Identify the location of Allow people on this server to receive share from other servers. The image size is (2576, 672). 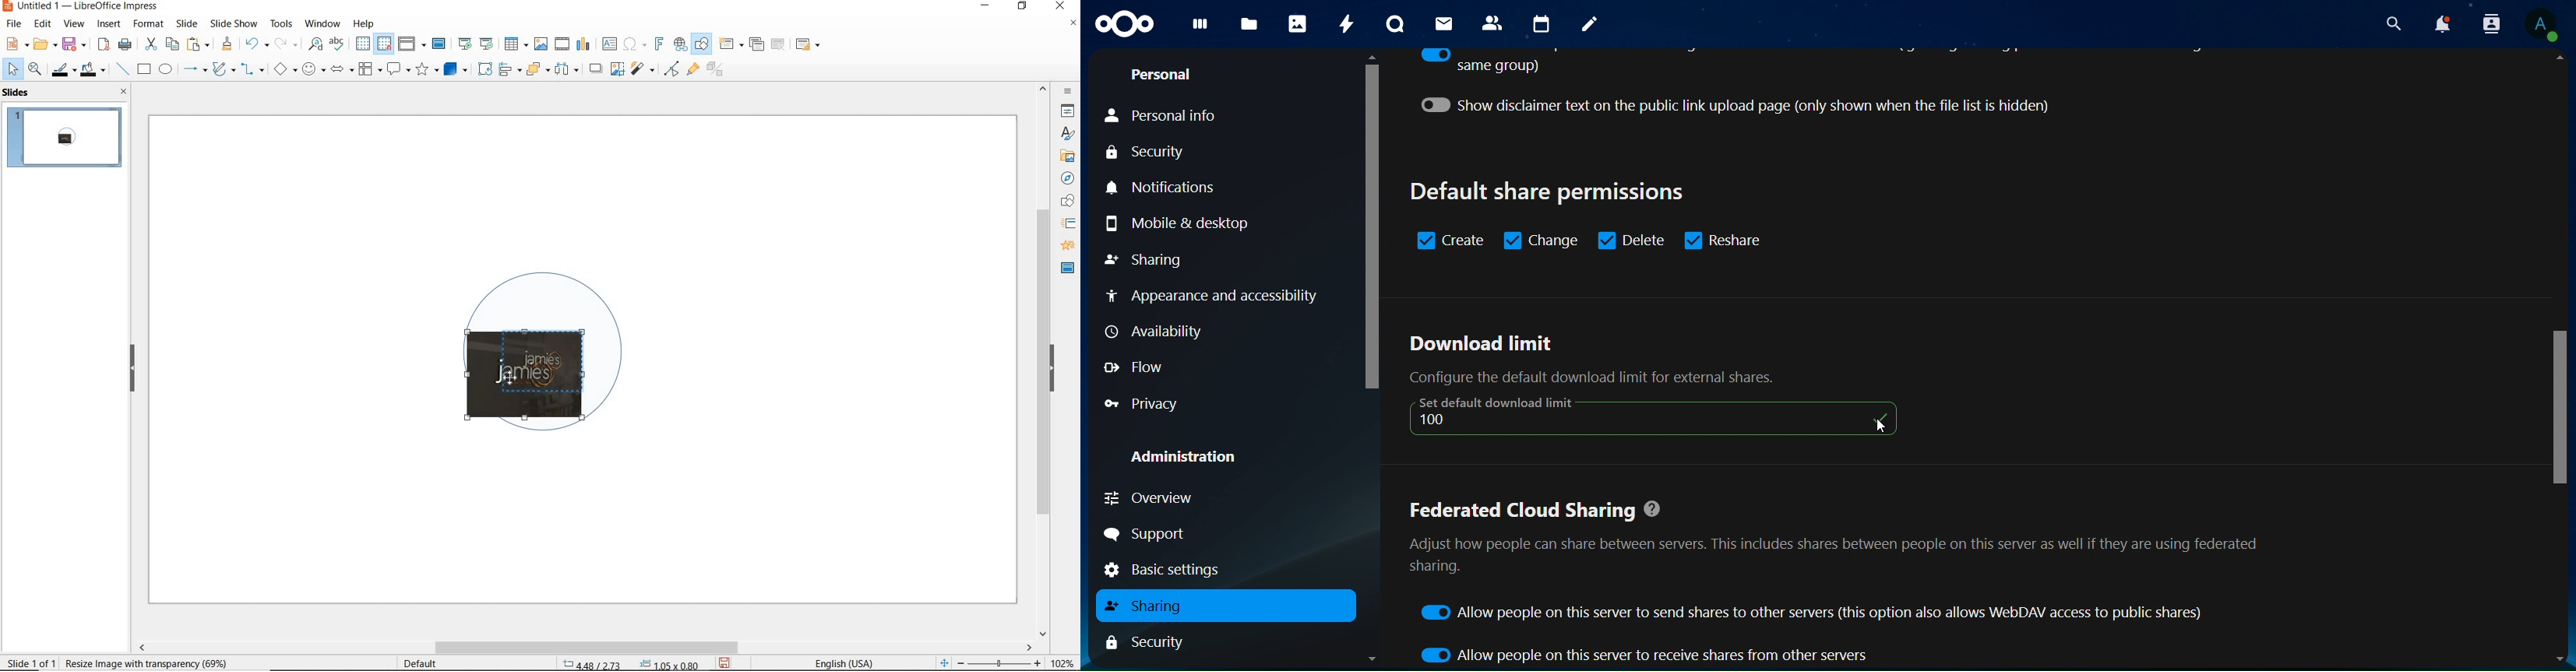
(1646, 656).